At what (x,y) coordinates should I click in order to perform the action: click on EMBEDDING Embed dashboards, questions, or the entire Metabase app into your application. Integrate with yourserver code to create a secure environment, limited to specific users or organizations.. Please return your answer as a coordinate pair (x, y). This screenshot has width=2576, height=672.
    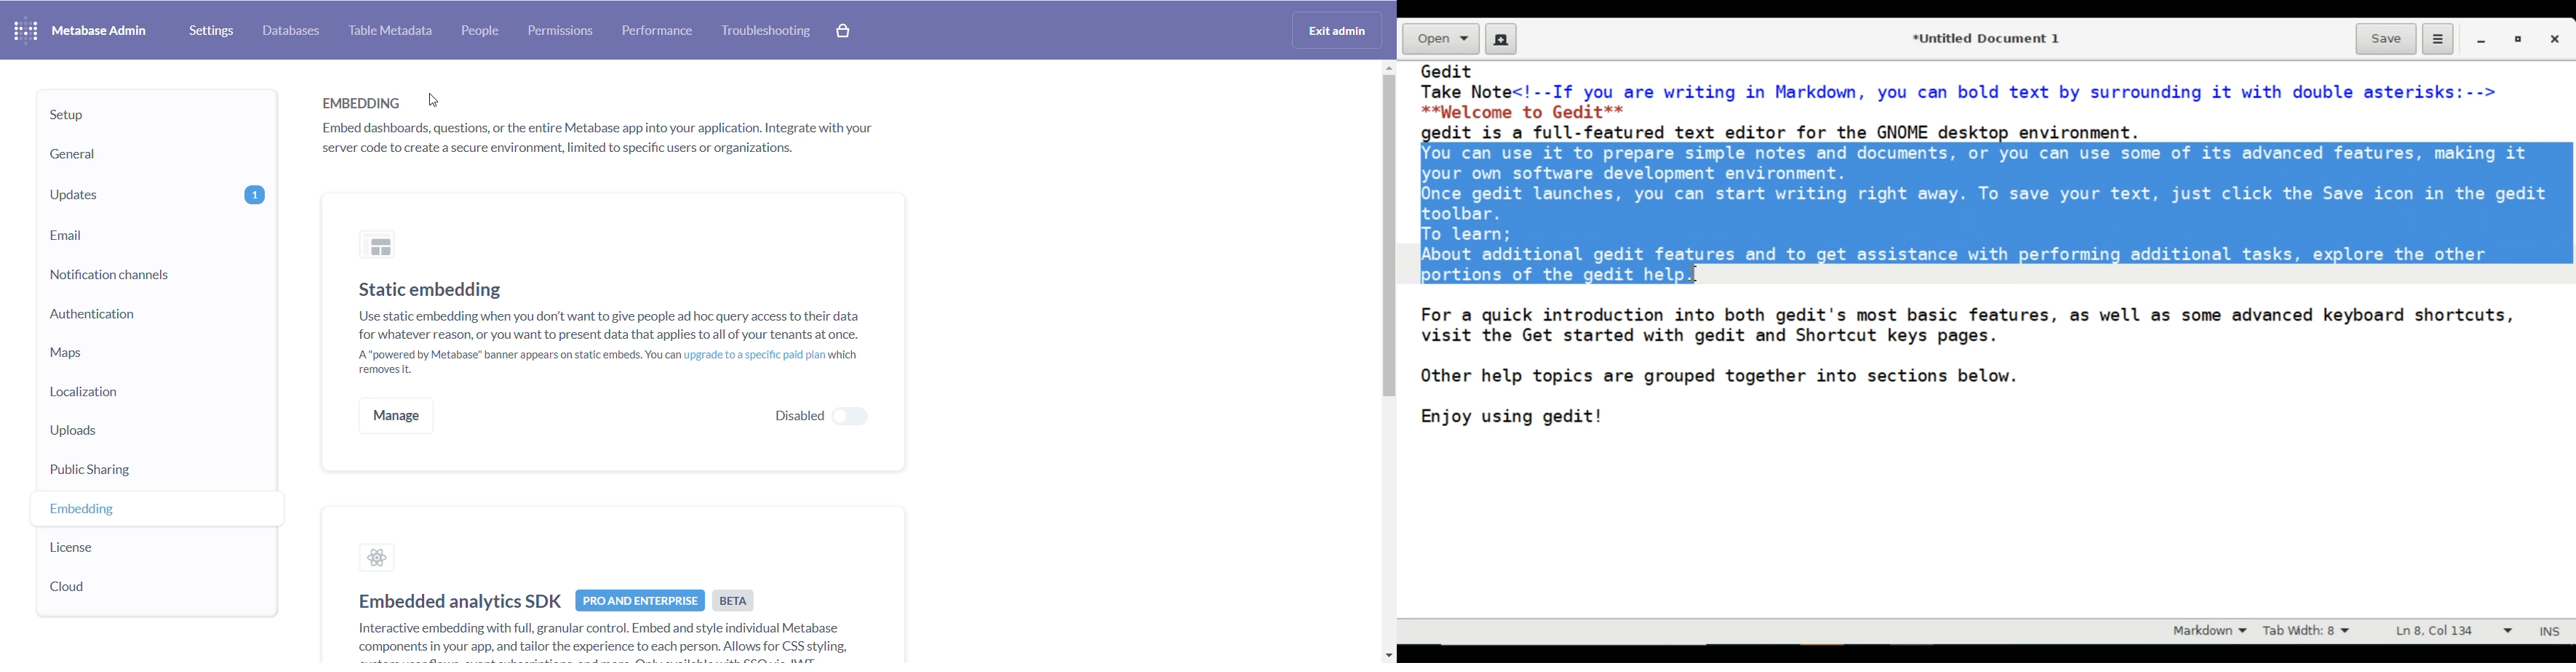
    Looking at the image, I should click on (605, 128).